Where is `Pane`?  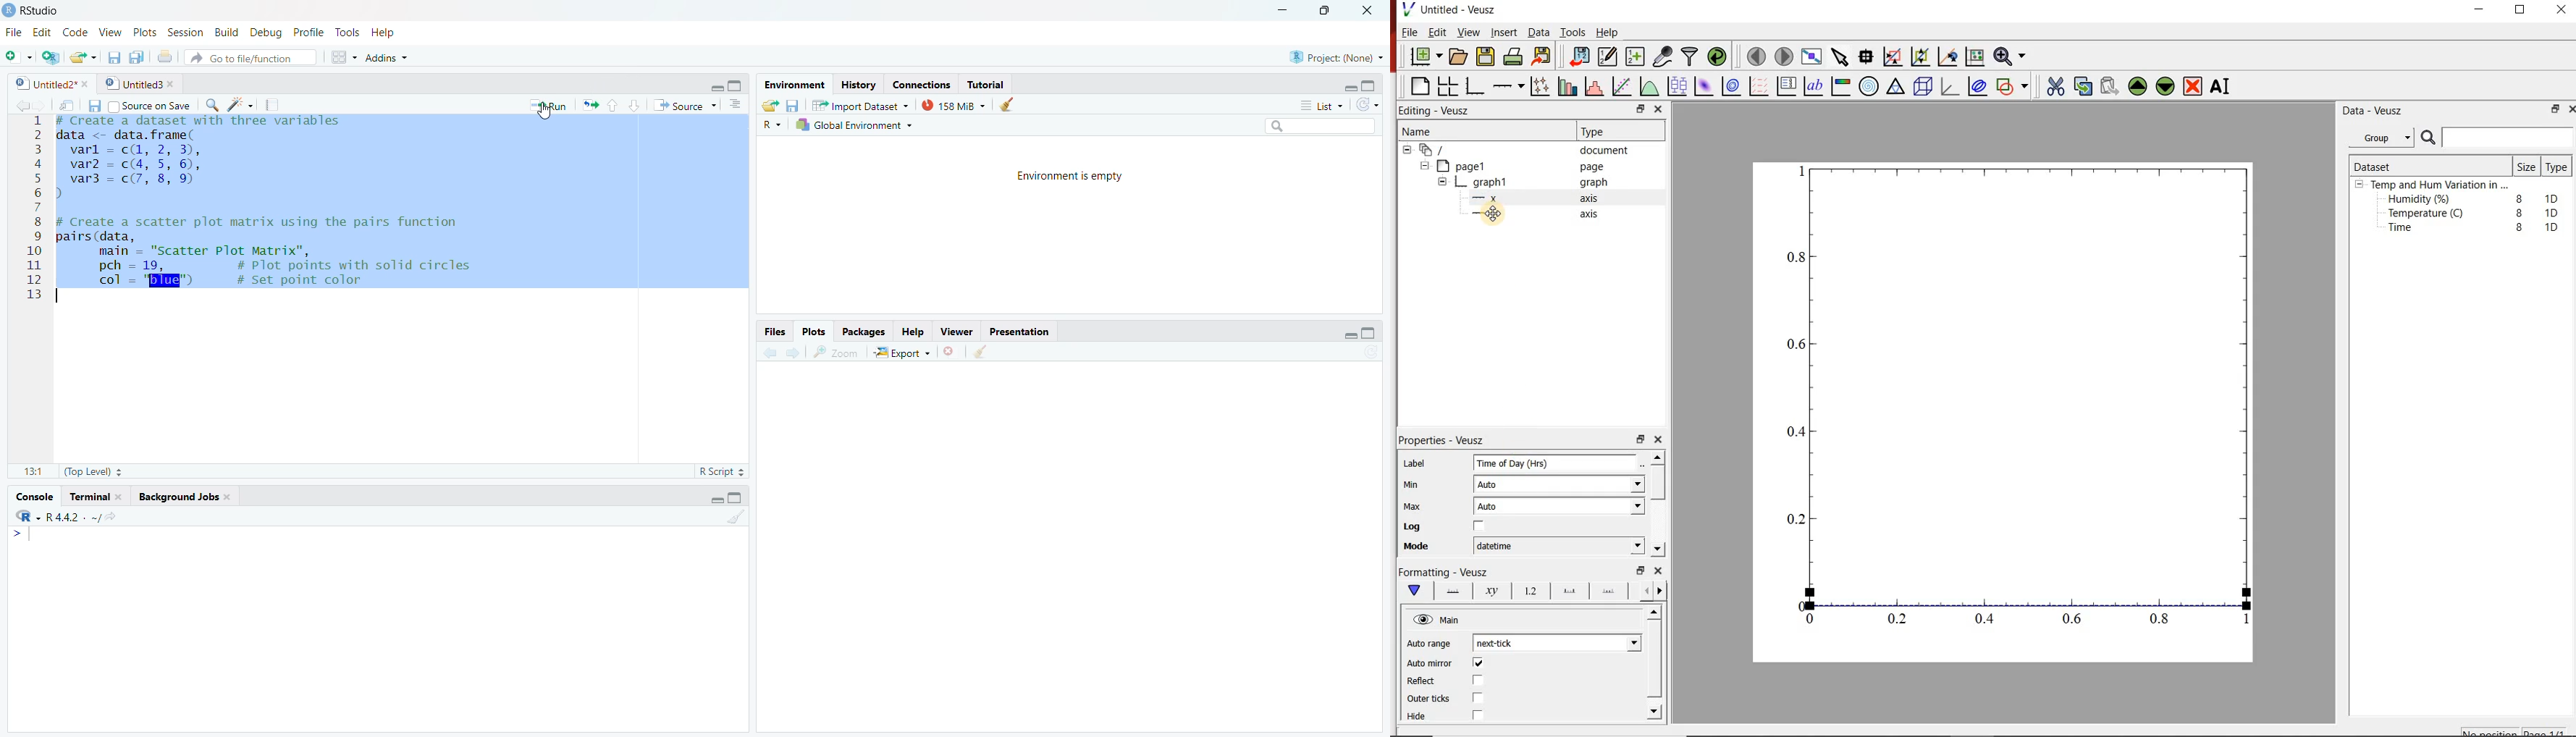
Pane is located at coordinates (1079, 553).